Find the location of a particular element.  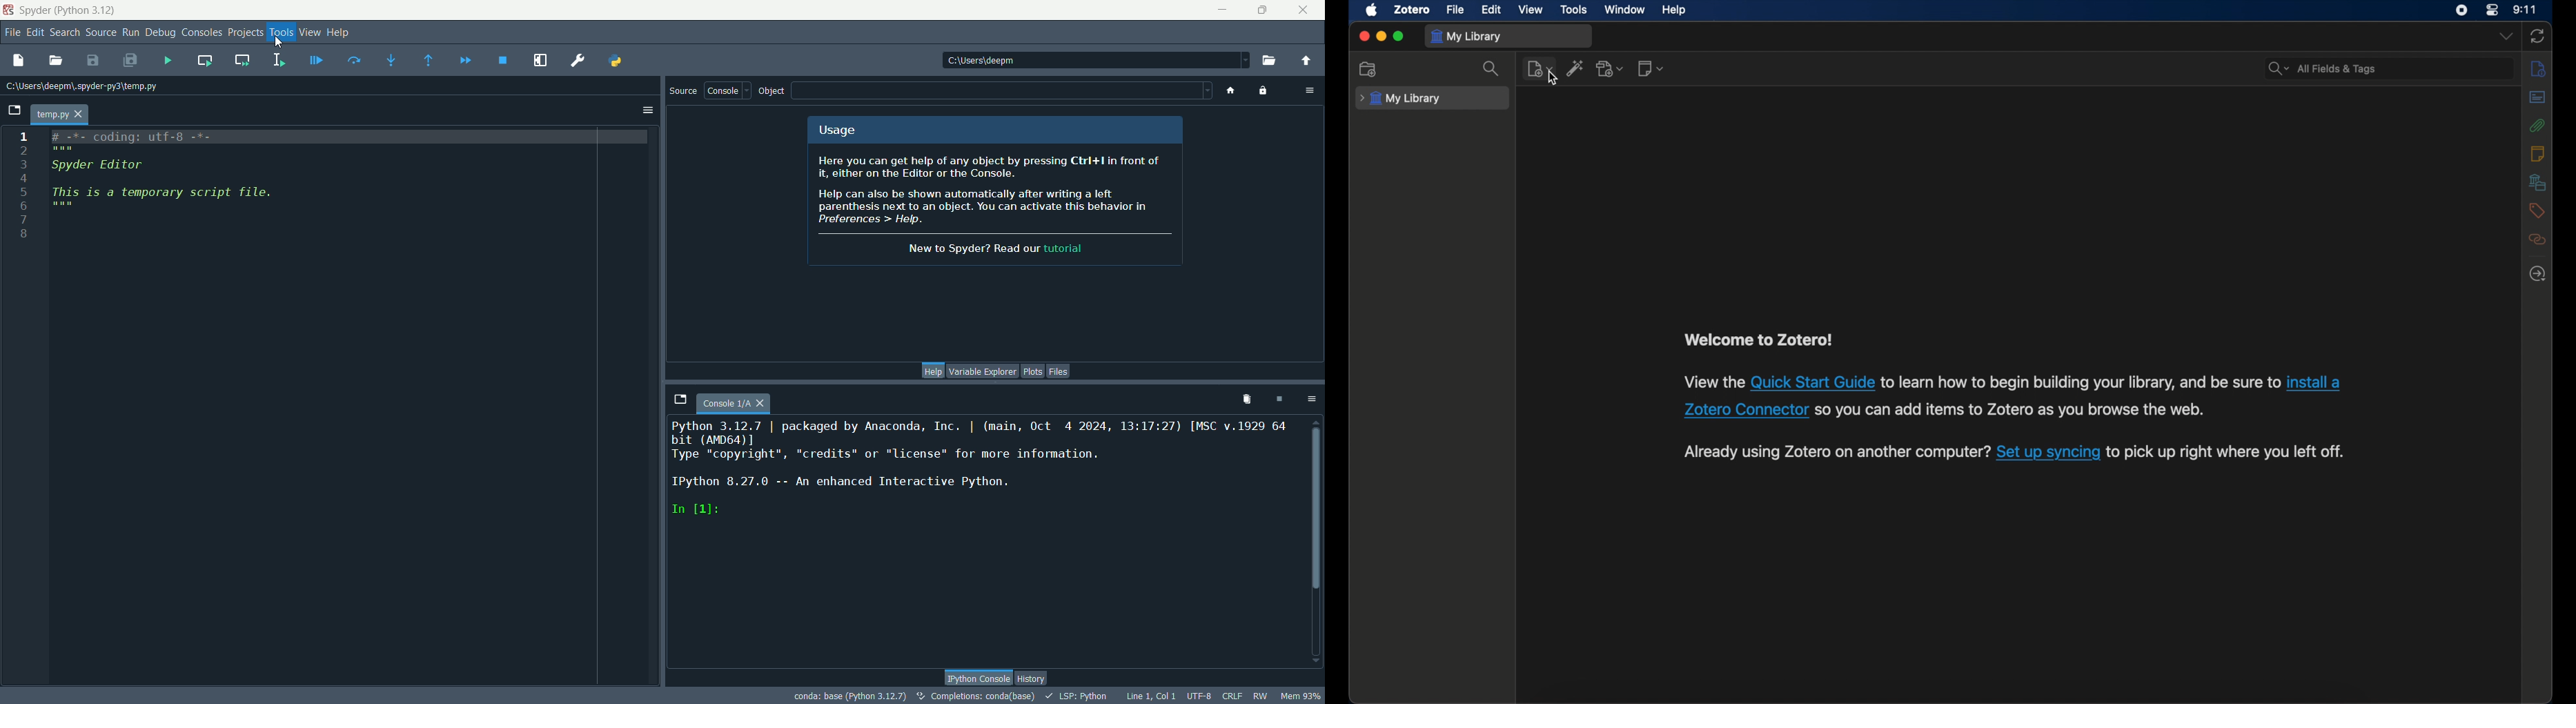

completion:conda is located at coordinates (975, 698).